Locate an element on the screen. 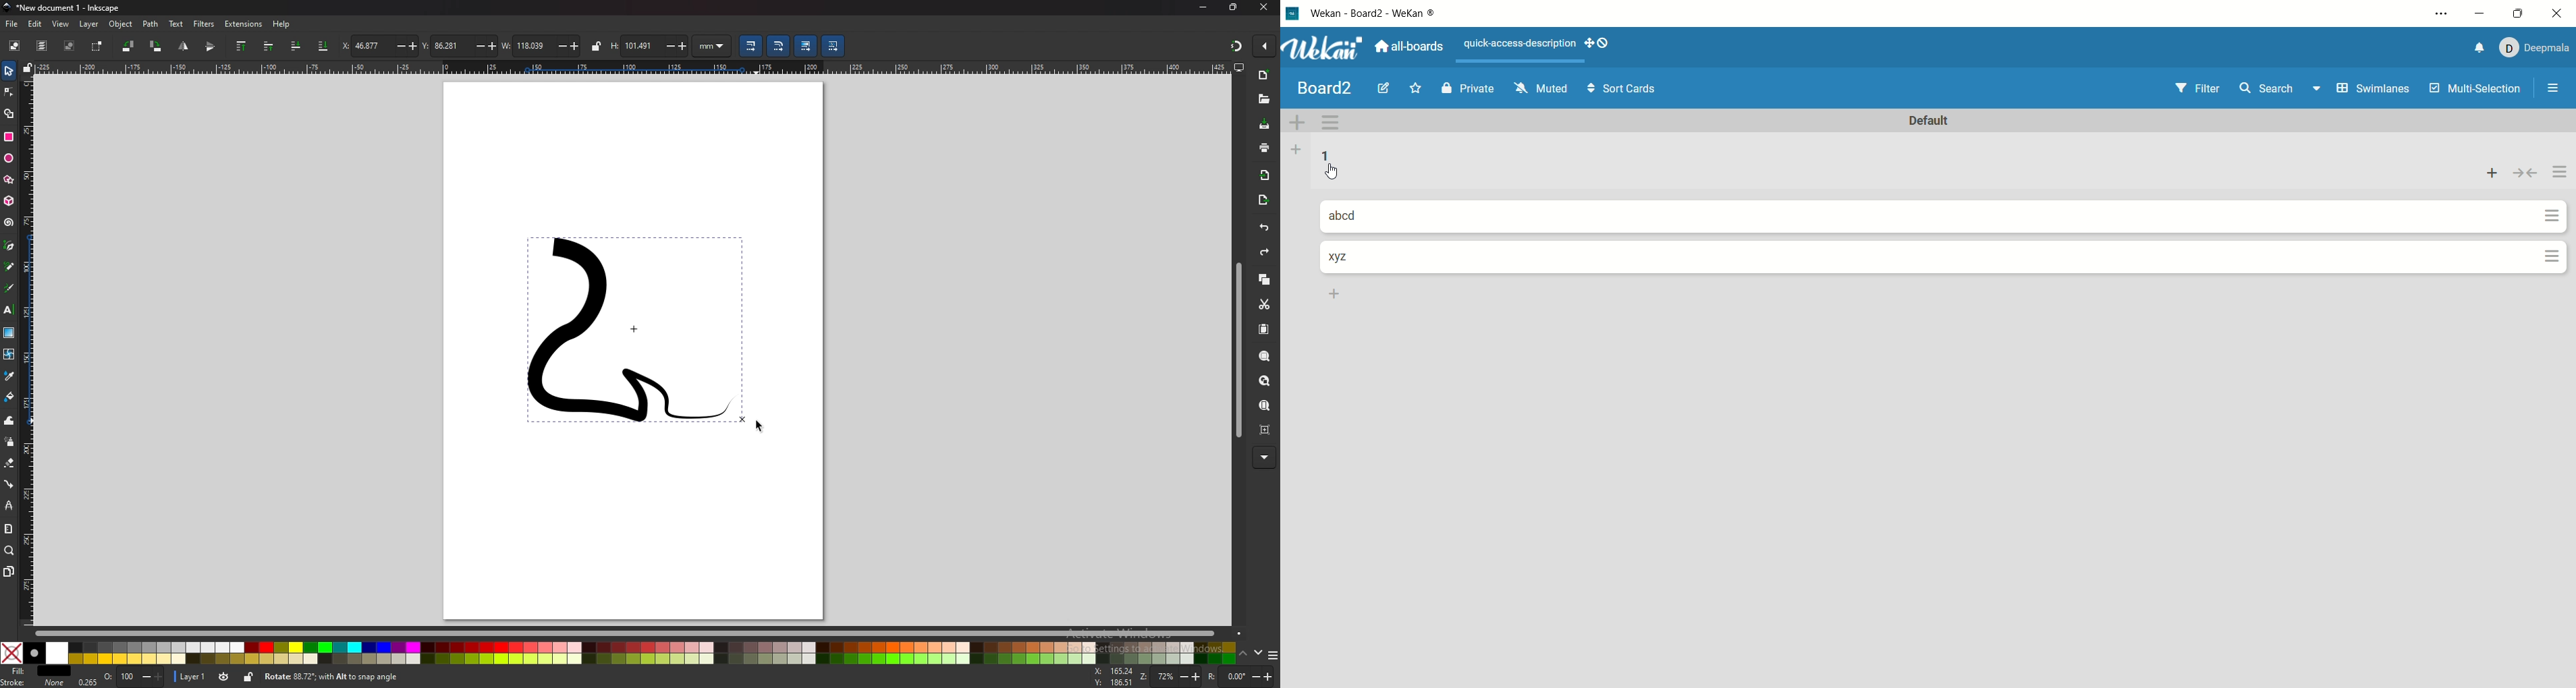 The image size is (2576, 700). print is located at coordinates (1265, 148).